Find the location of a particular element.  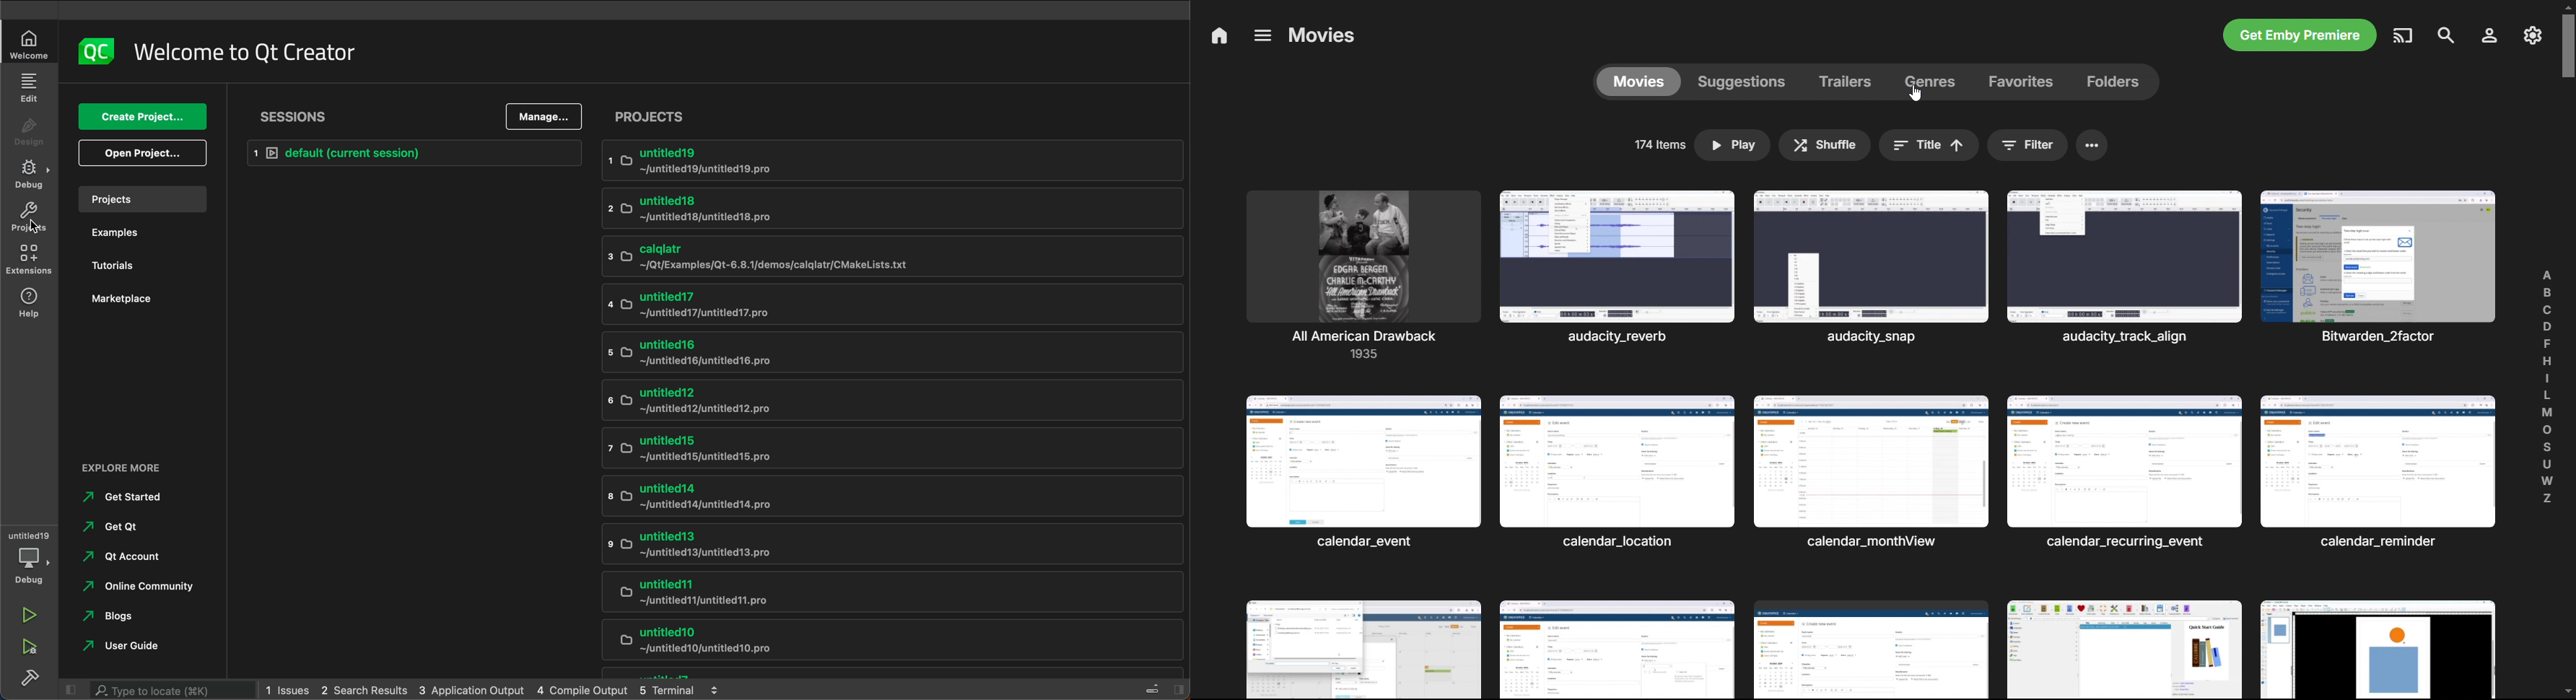

untitled14 is located at coordinates (888, 496).